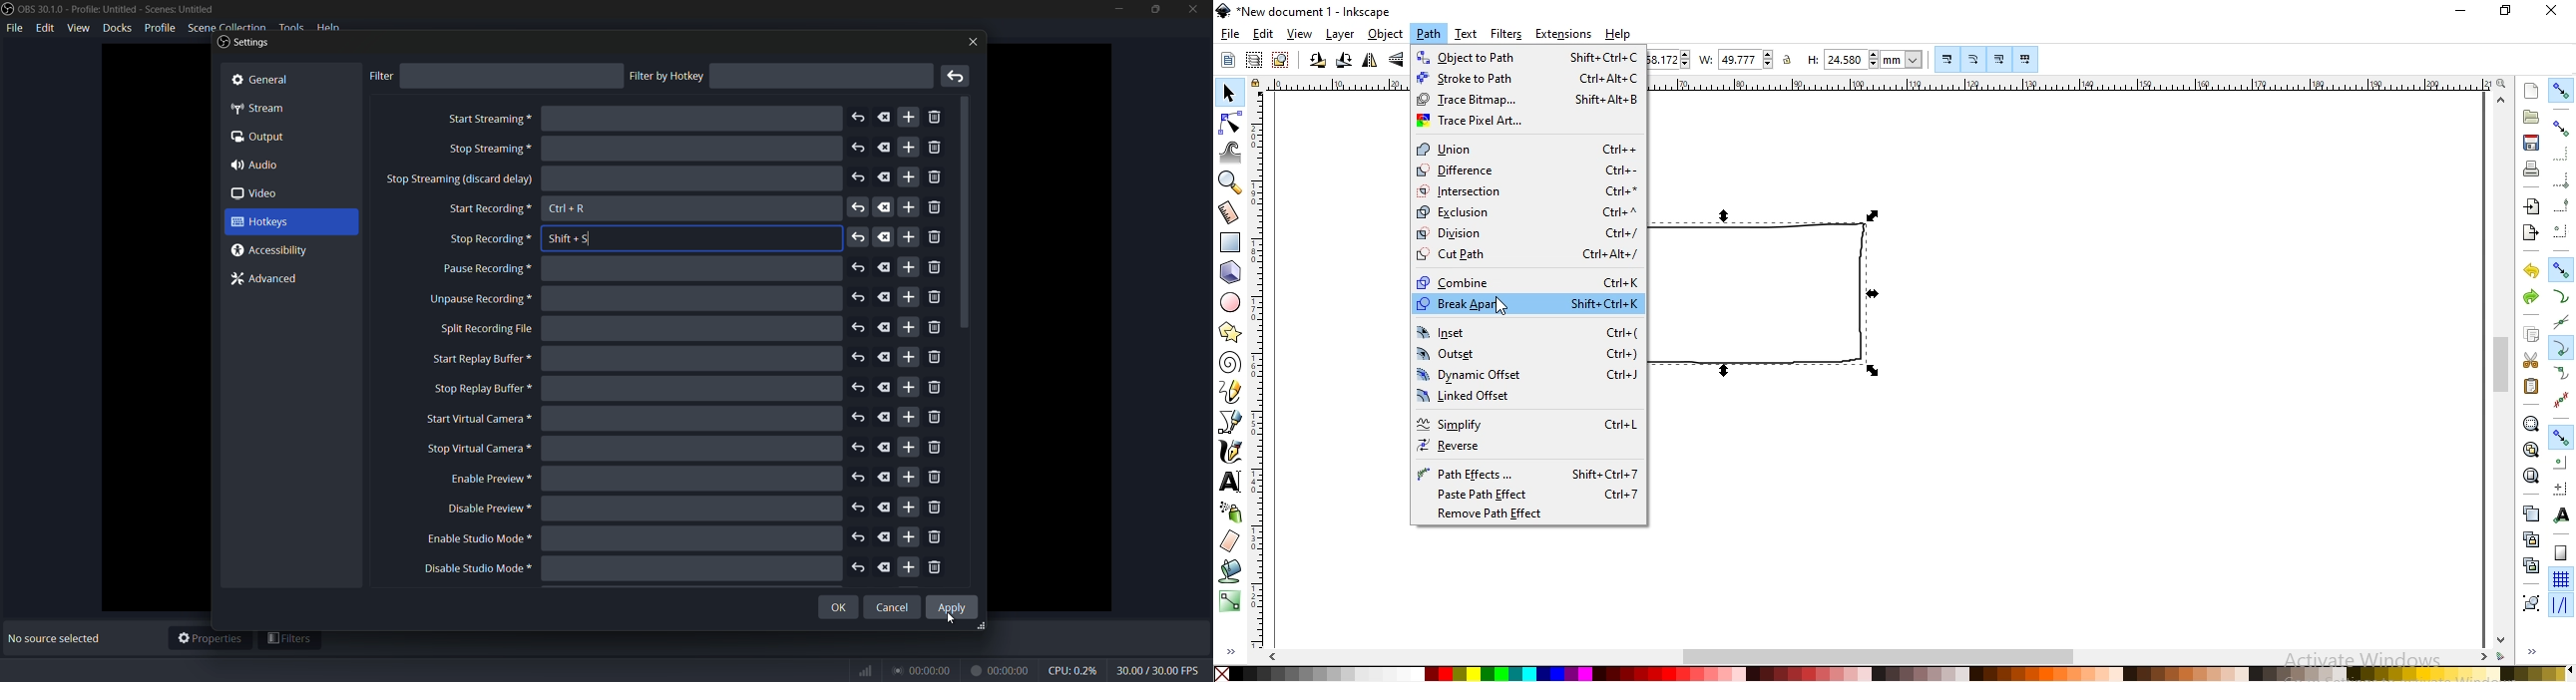 The image size is (2576, 700). What do you see at coordinates (935, 568) in the screenshot?
I see `remove` at bounding box center [935, 568].